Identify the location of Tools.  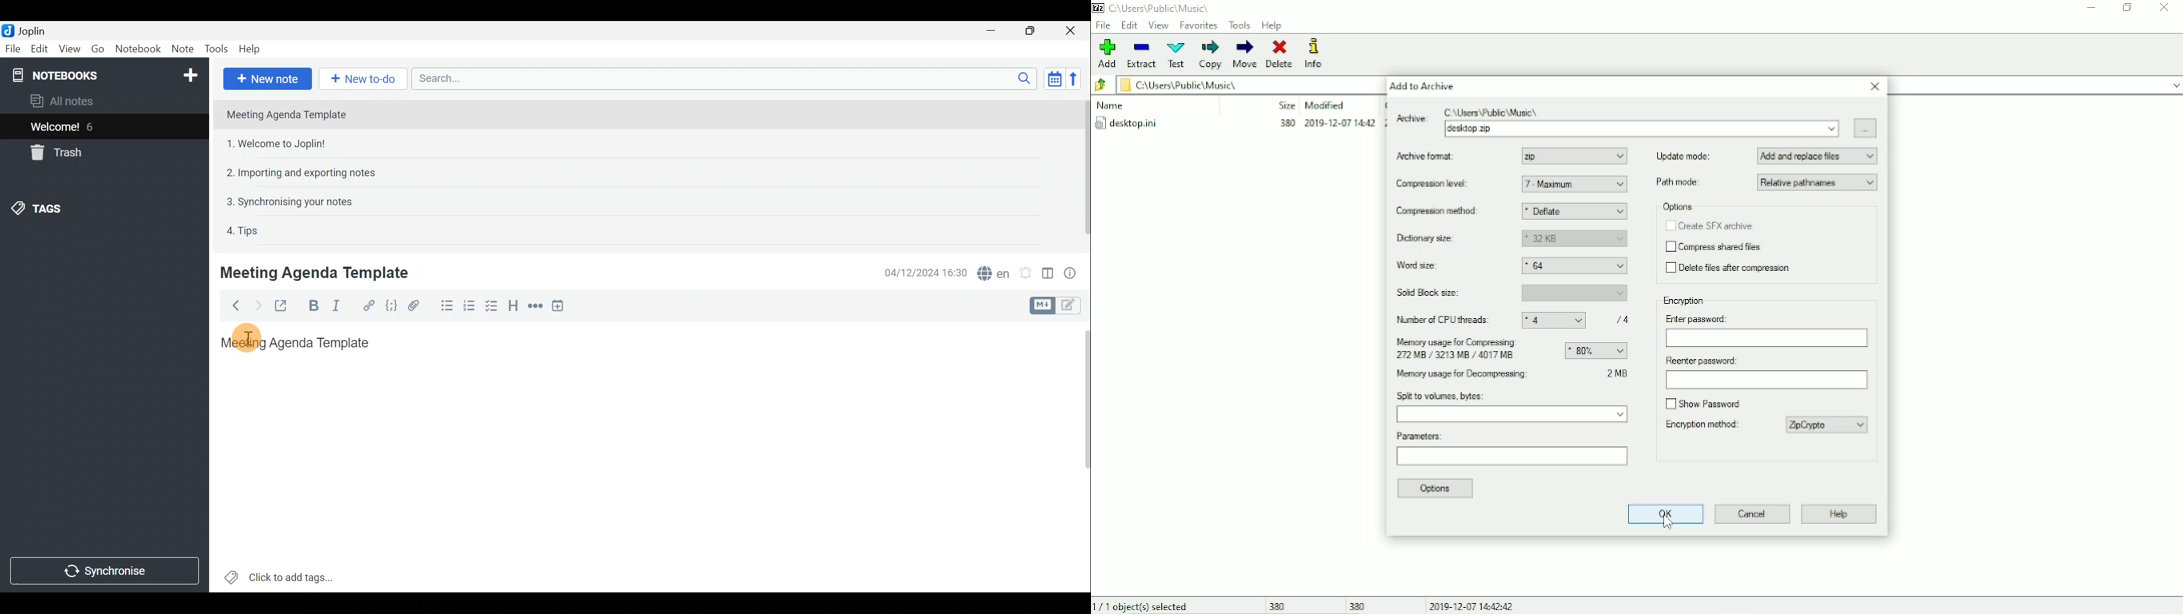
(215, 47).